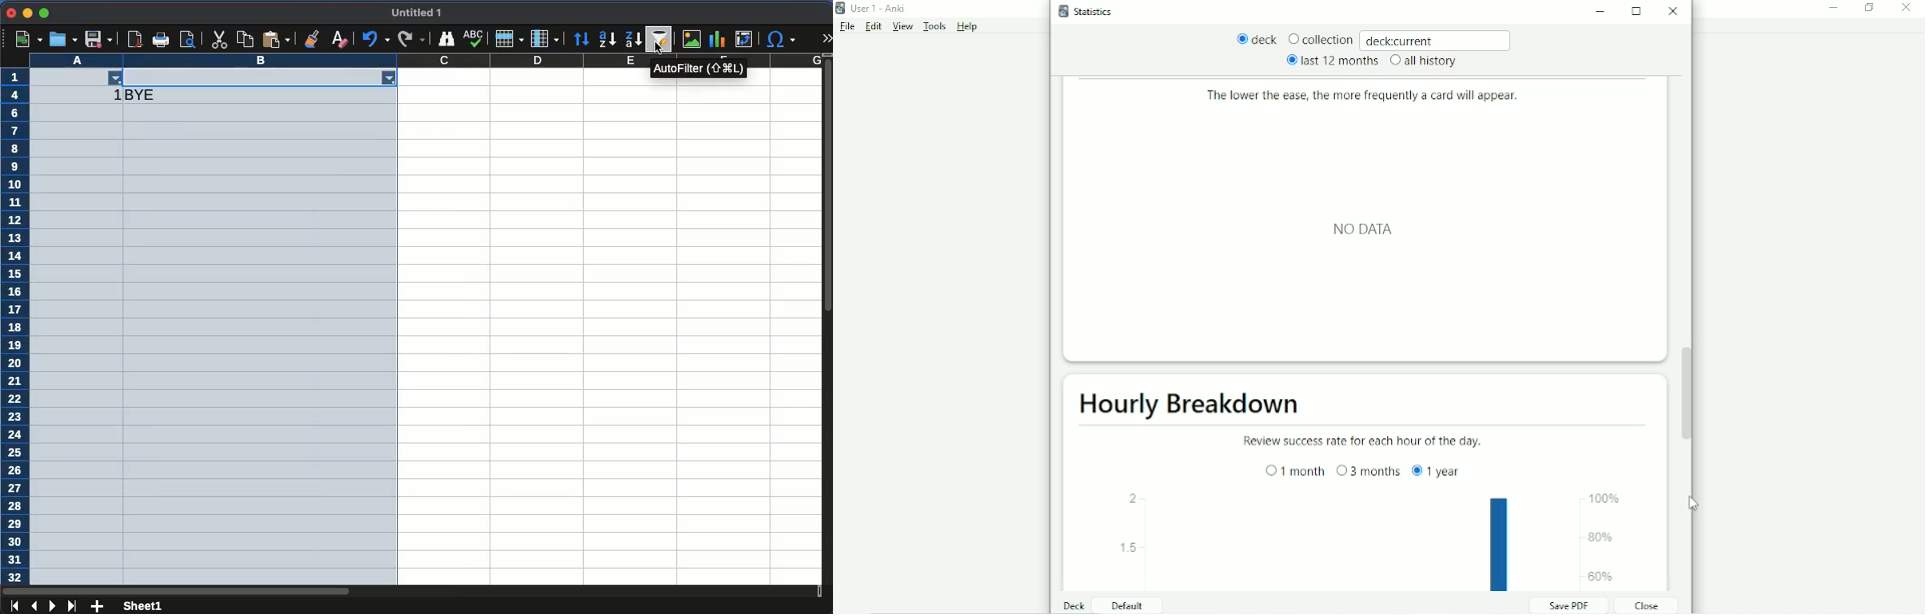  Describe the element at coordinates (1644, 605) in the screenshot. I see `Close` at that location.